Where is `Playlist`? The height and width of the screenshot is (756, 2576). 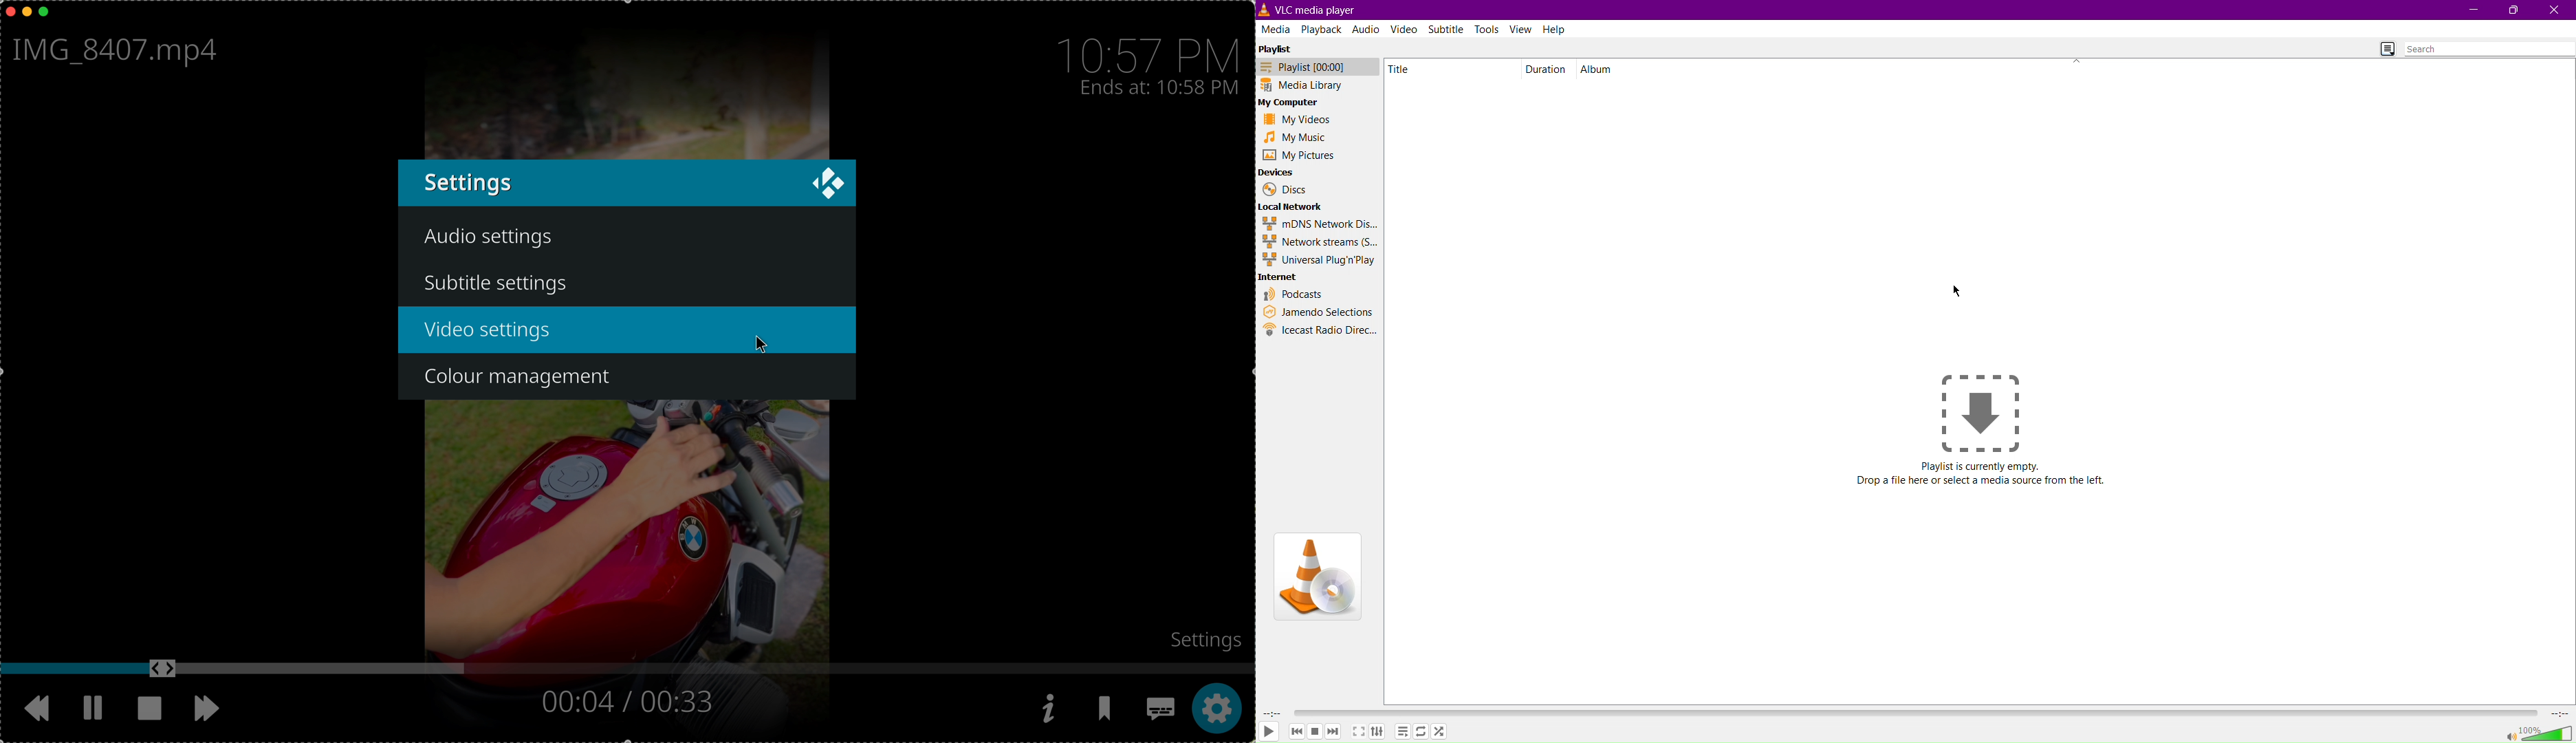
Playlist is located at coordinates (1313, 67).